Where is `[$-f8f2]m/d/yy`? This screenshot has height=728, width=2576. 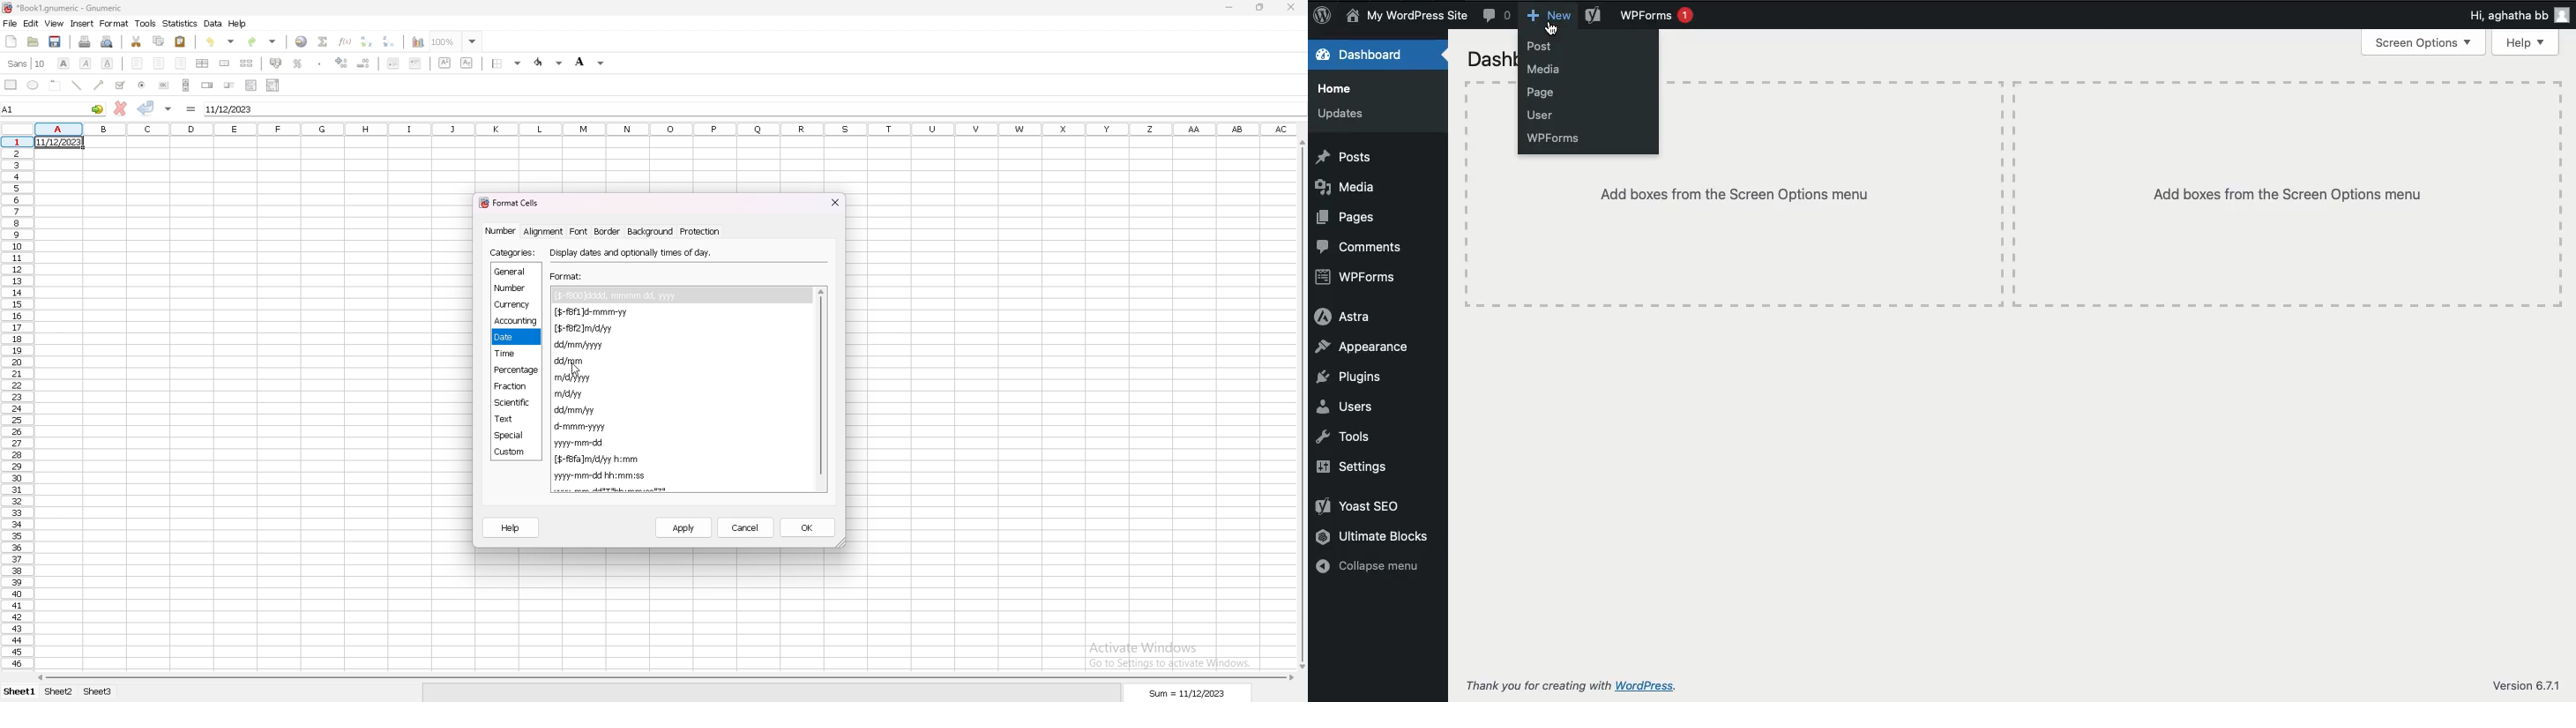 [$-f8f2]m/d/yy is located at coordinates (588, 329).